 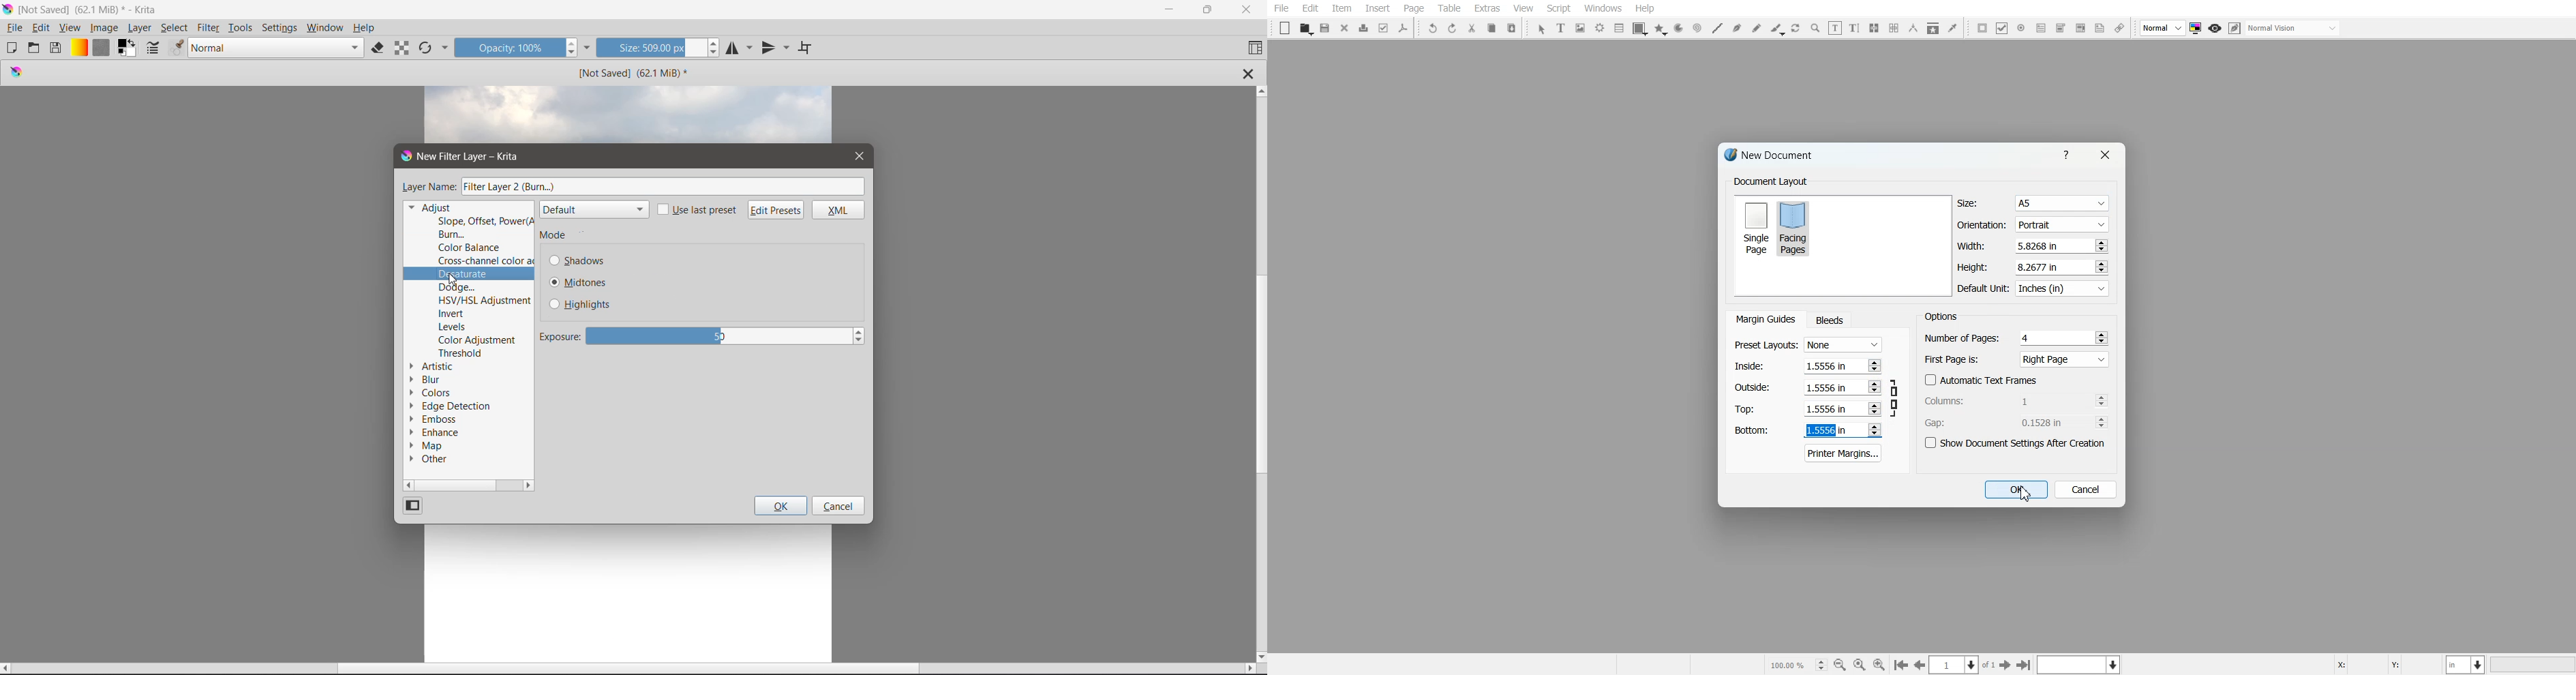 What do you see at coordinates (780, 505) in the screenshot?
I see `OK` at bounding box center [780, 505].